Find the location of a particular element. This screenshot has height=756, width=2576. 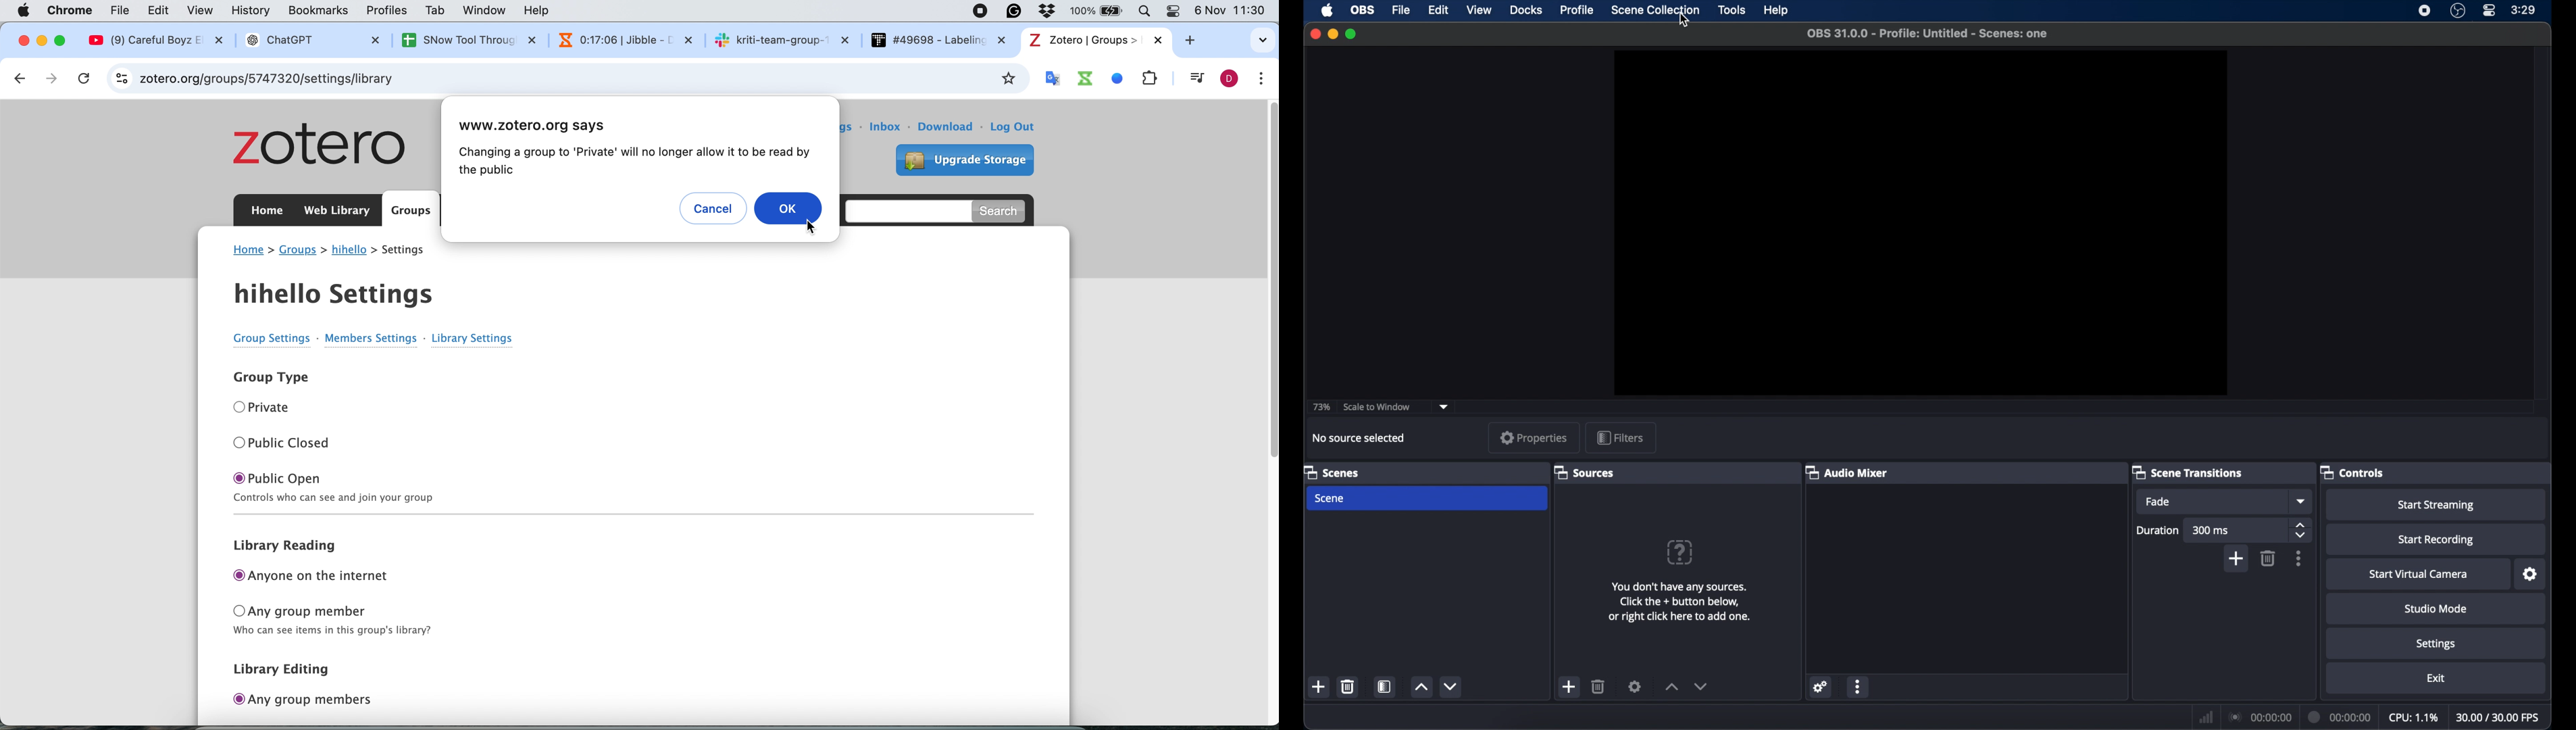

profile is located at coordinates (1577, 9).